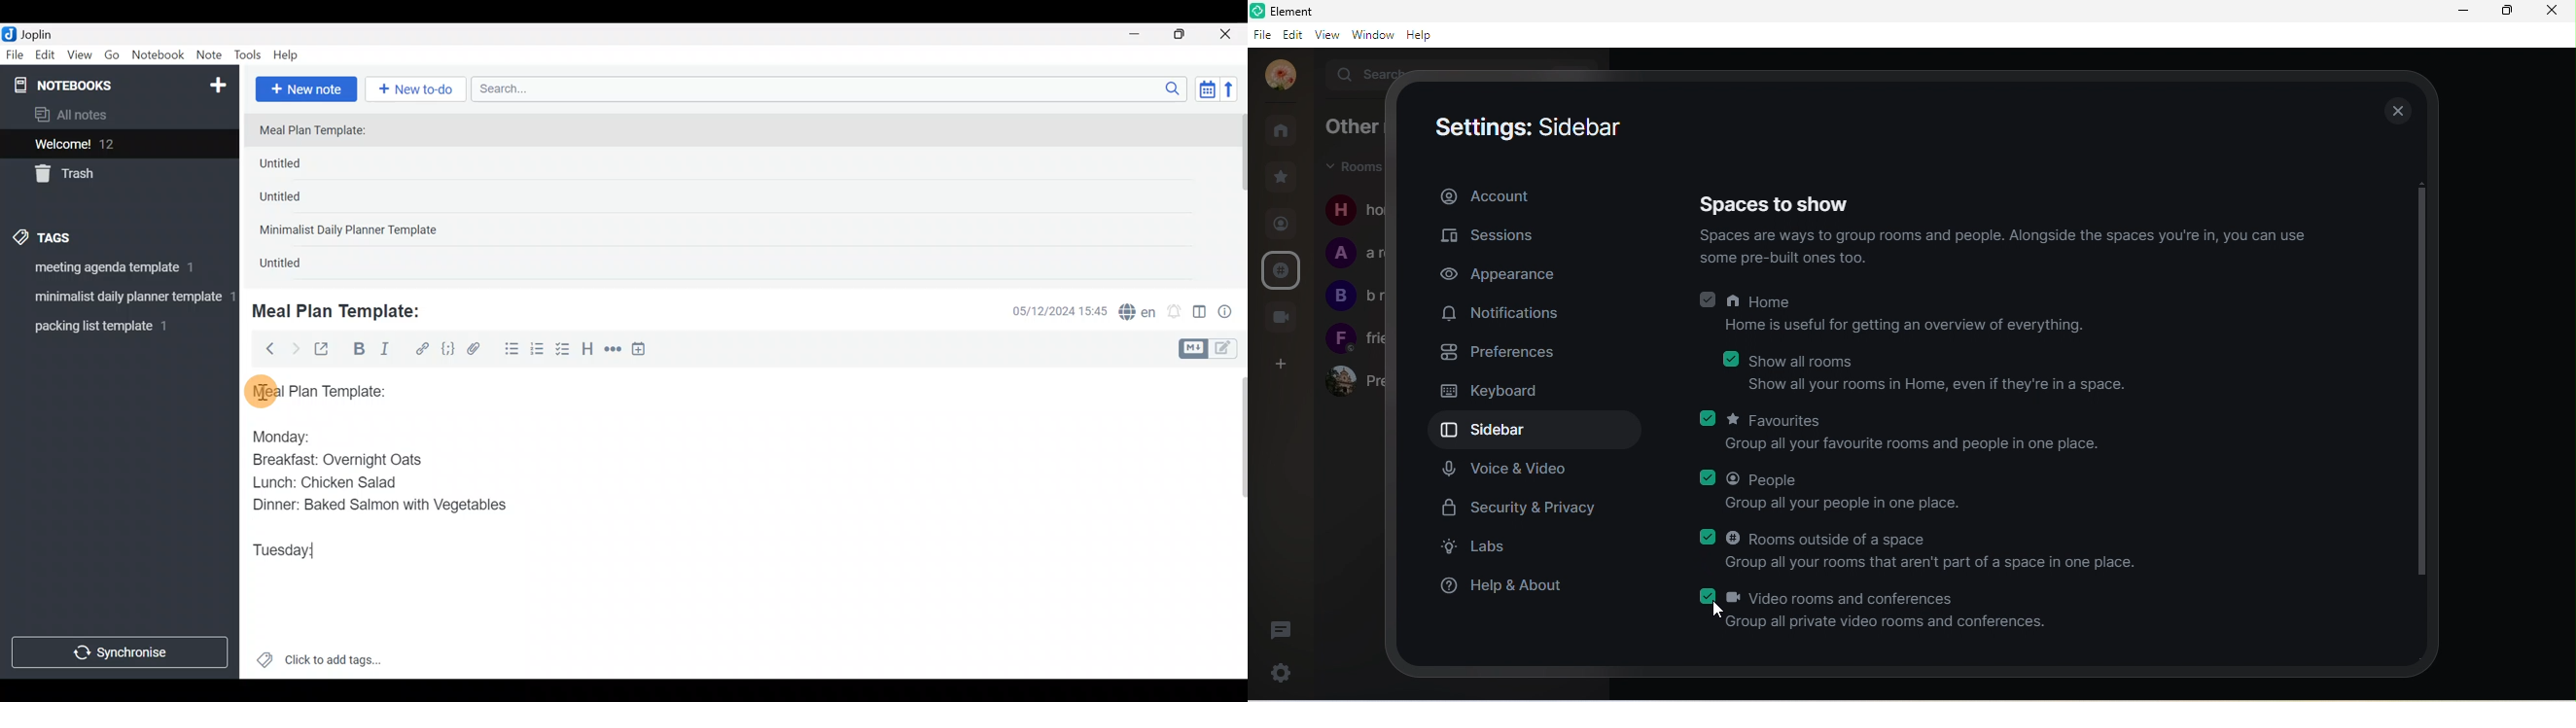  What do you see at coordinates (358, 350) in the screenshot?
I see `Bold` at bounding box center [358, 350].